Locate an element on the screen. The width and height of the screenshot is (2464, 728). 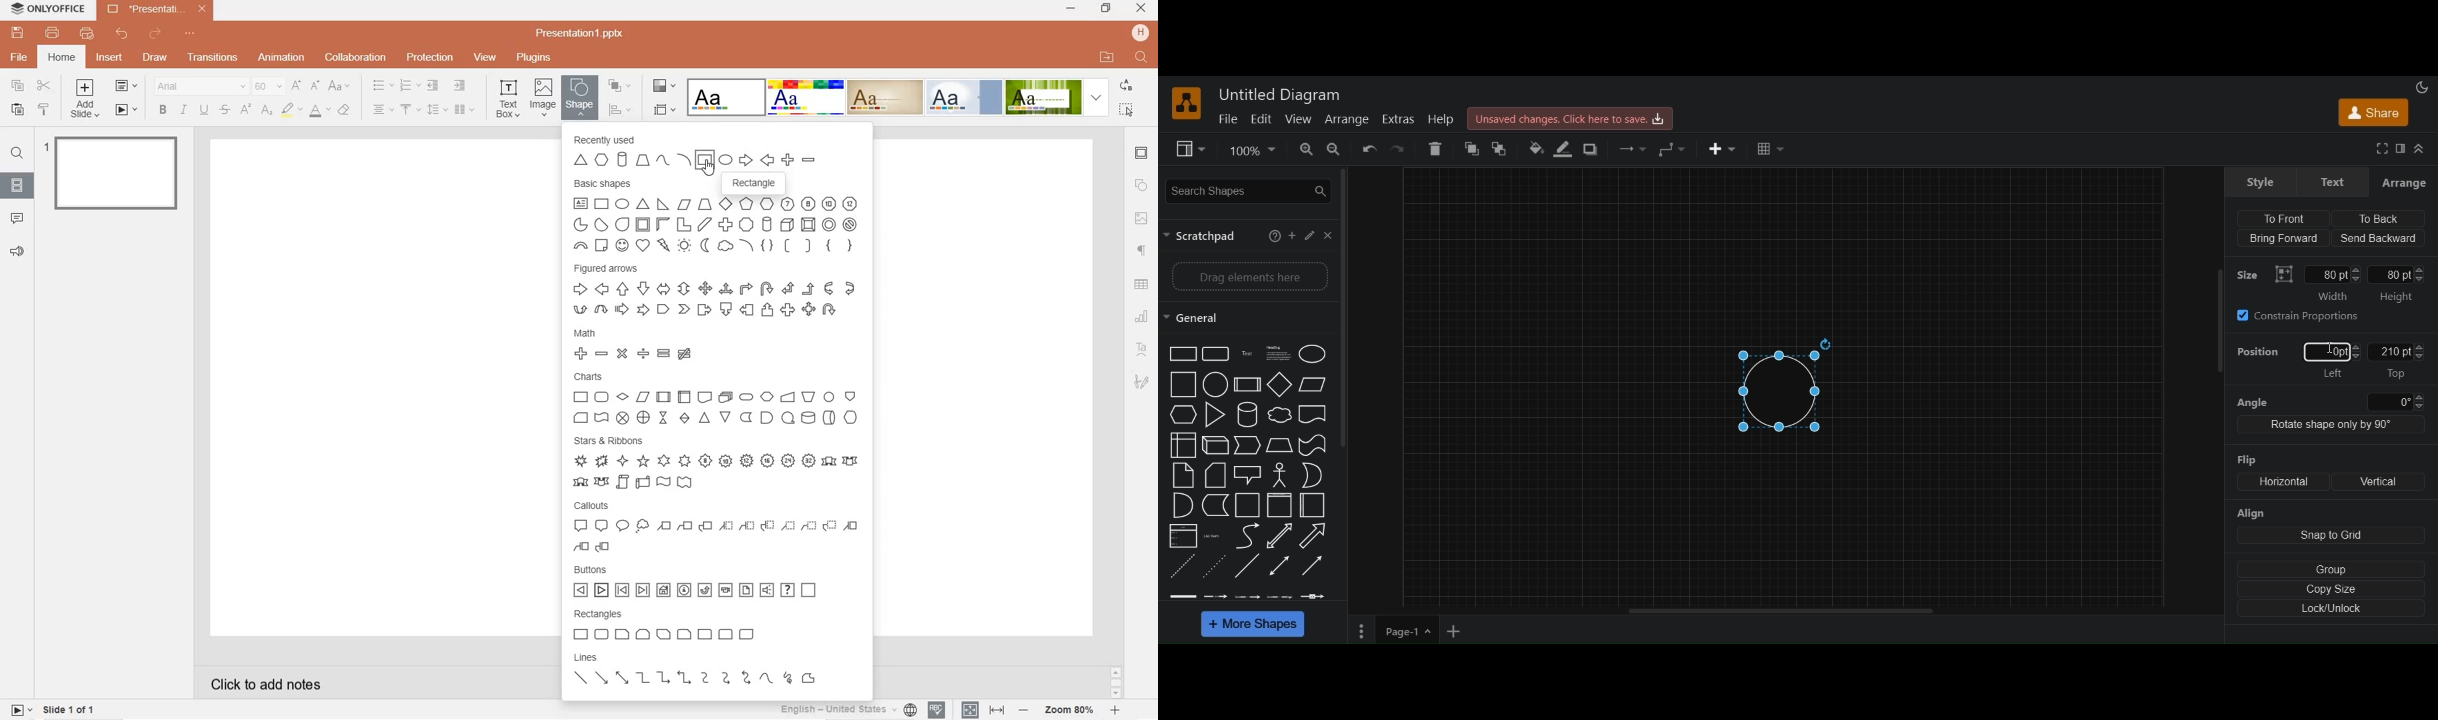
Sound button is located at coordinates (767, 591).